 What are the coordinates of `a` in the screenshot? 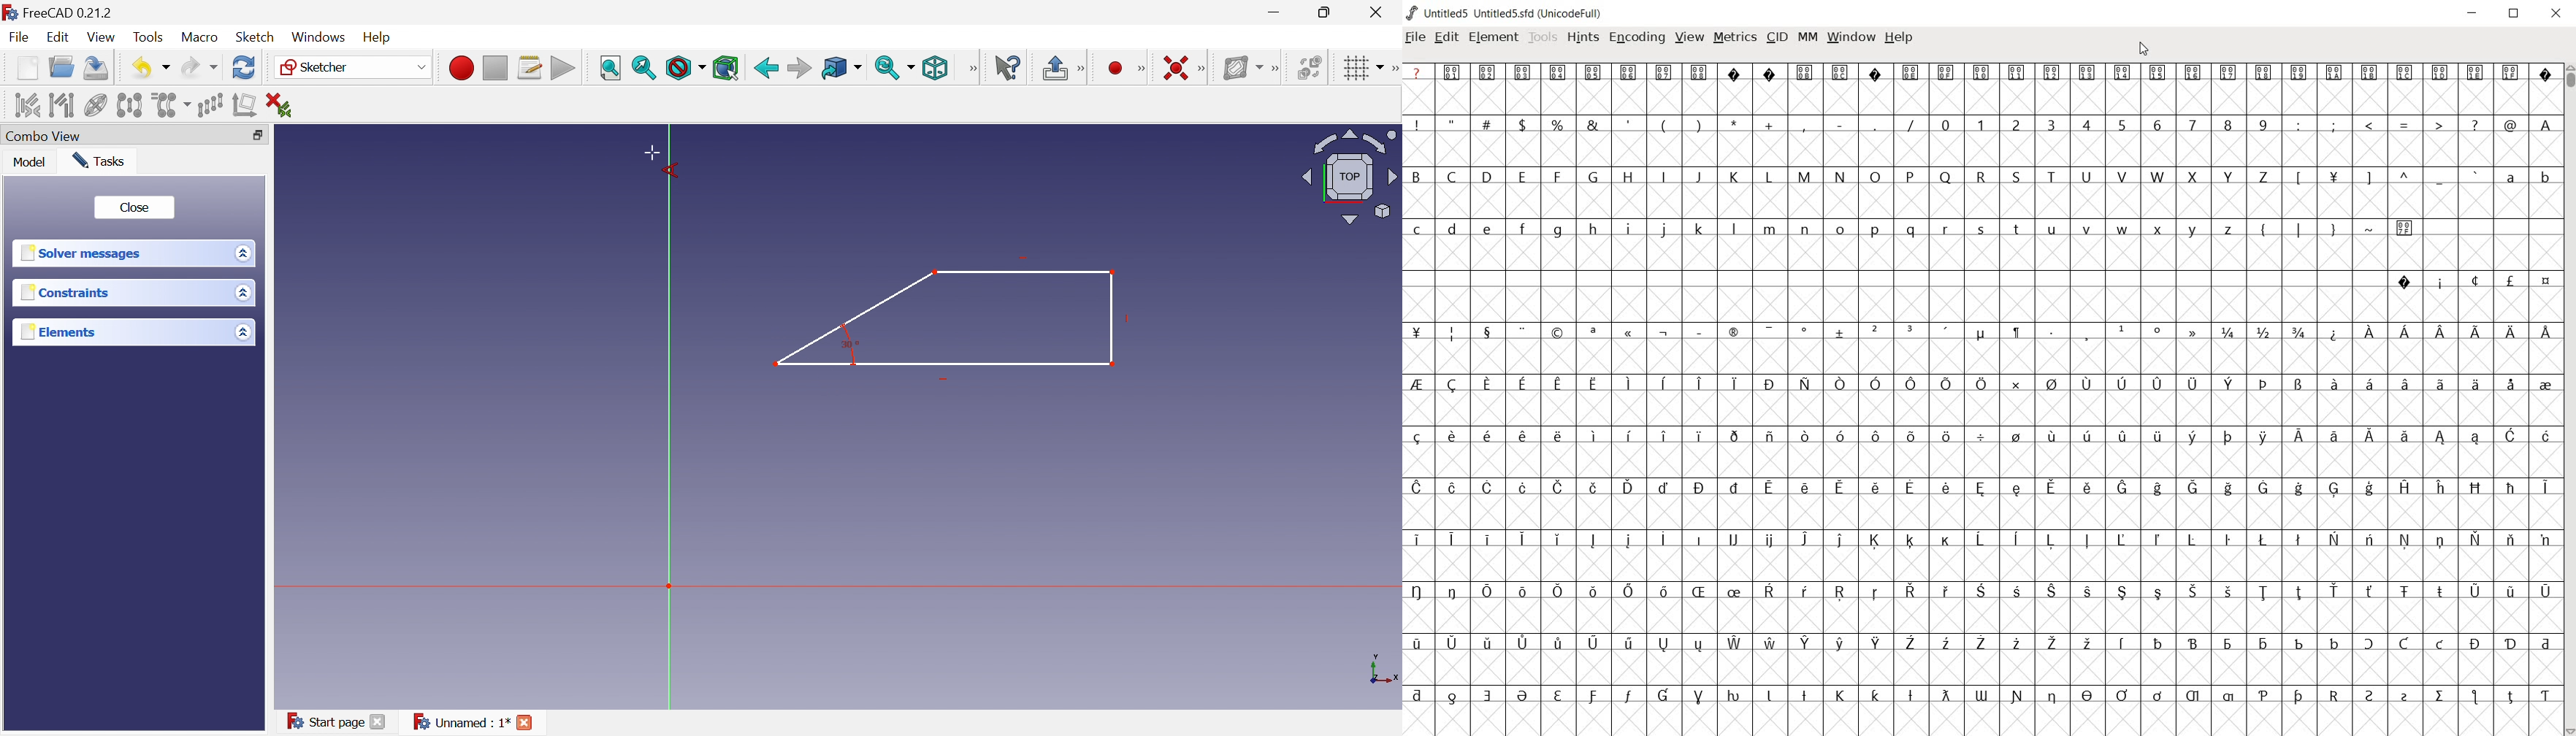 It's located at (2512, 176).